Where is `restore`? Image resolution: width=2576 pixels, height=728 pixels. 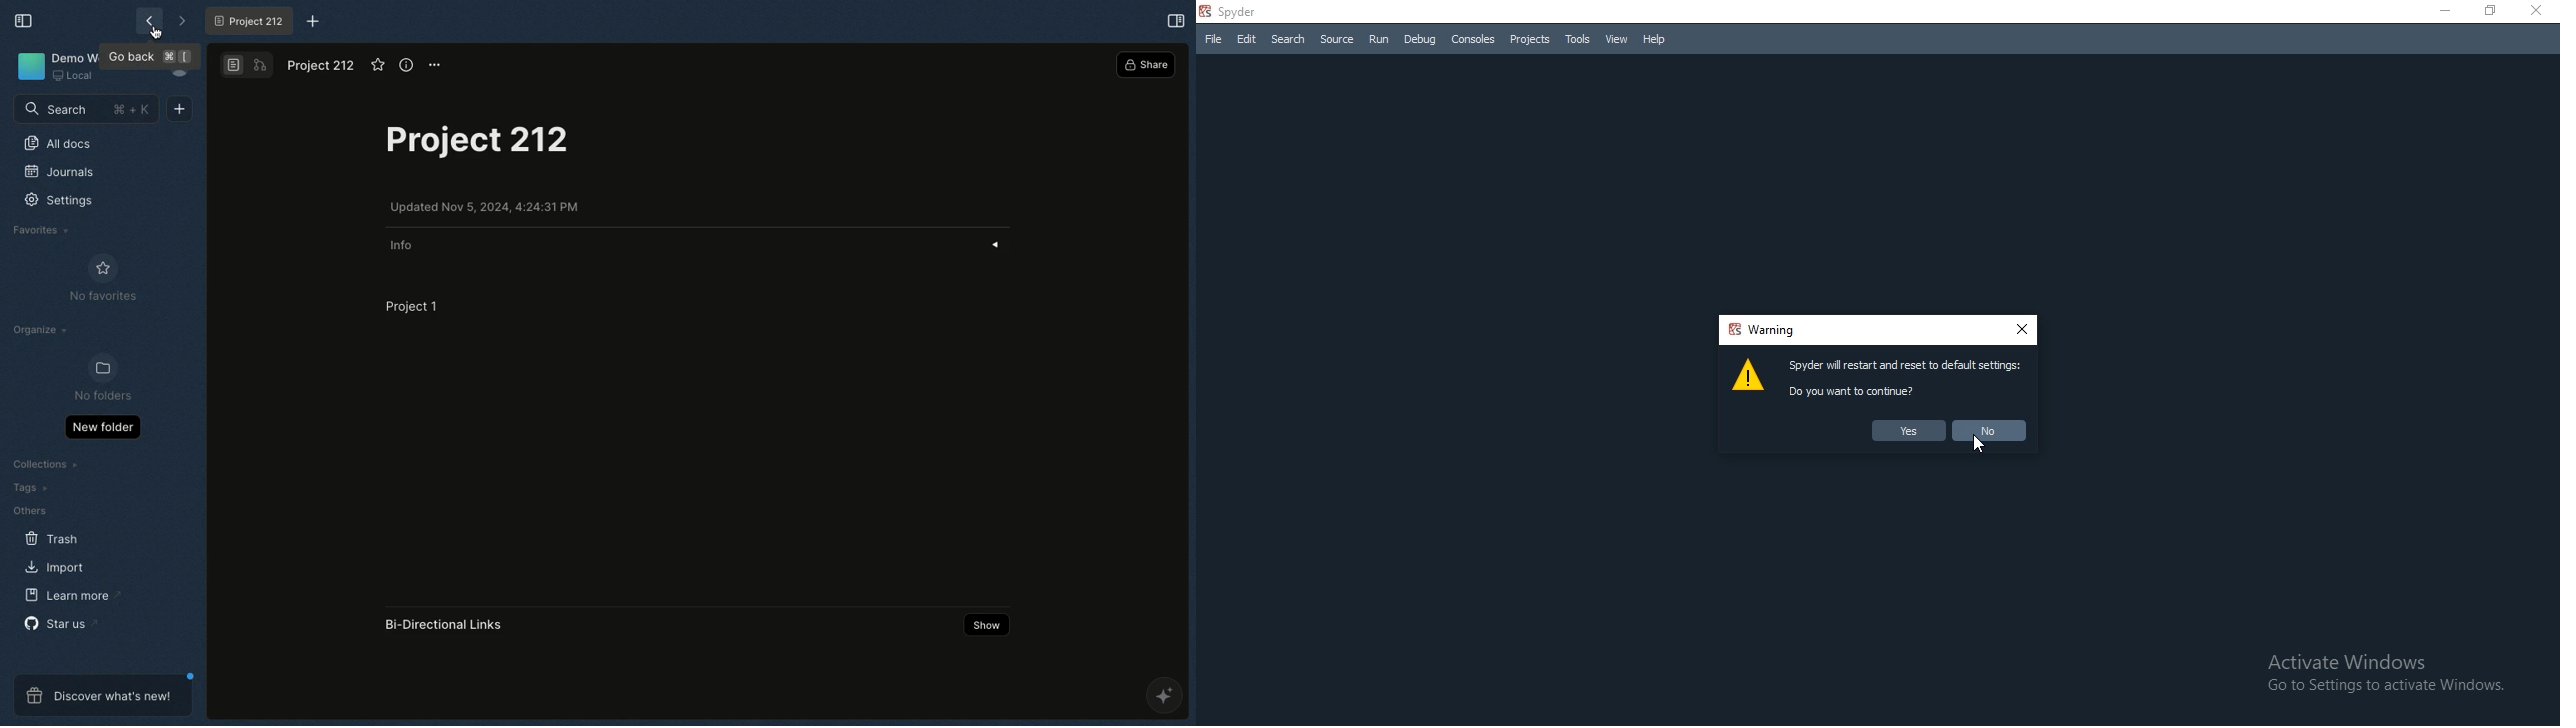 restore is located at coordinates (2489, 13).